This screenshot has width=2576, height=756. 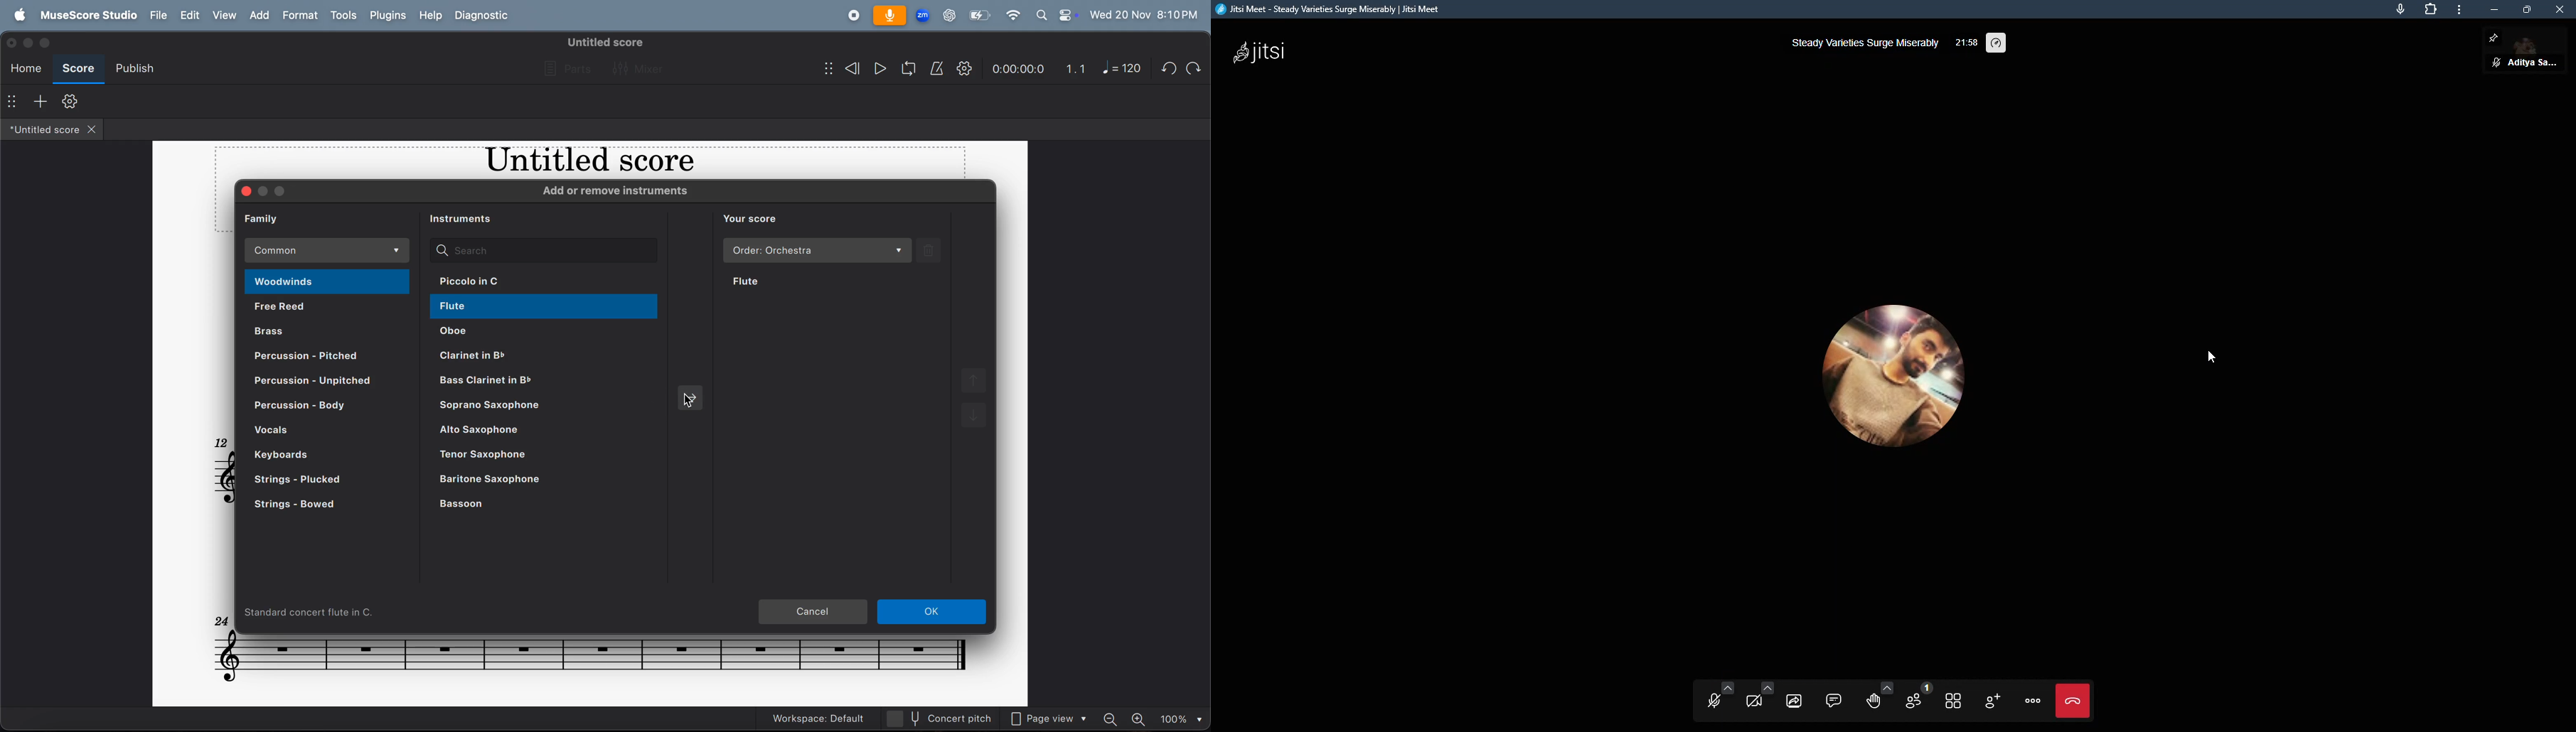 What do you see at coordinates (538, 505) in the screenshot?
I see `basson` at bounding box center [538, 505].